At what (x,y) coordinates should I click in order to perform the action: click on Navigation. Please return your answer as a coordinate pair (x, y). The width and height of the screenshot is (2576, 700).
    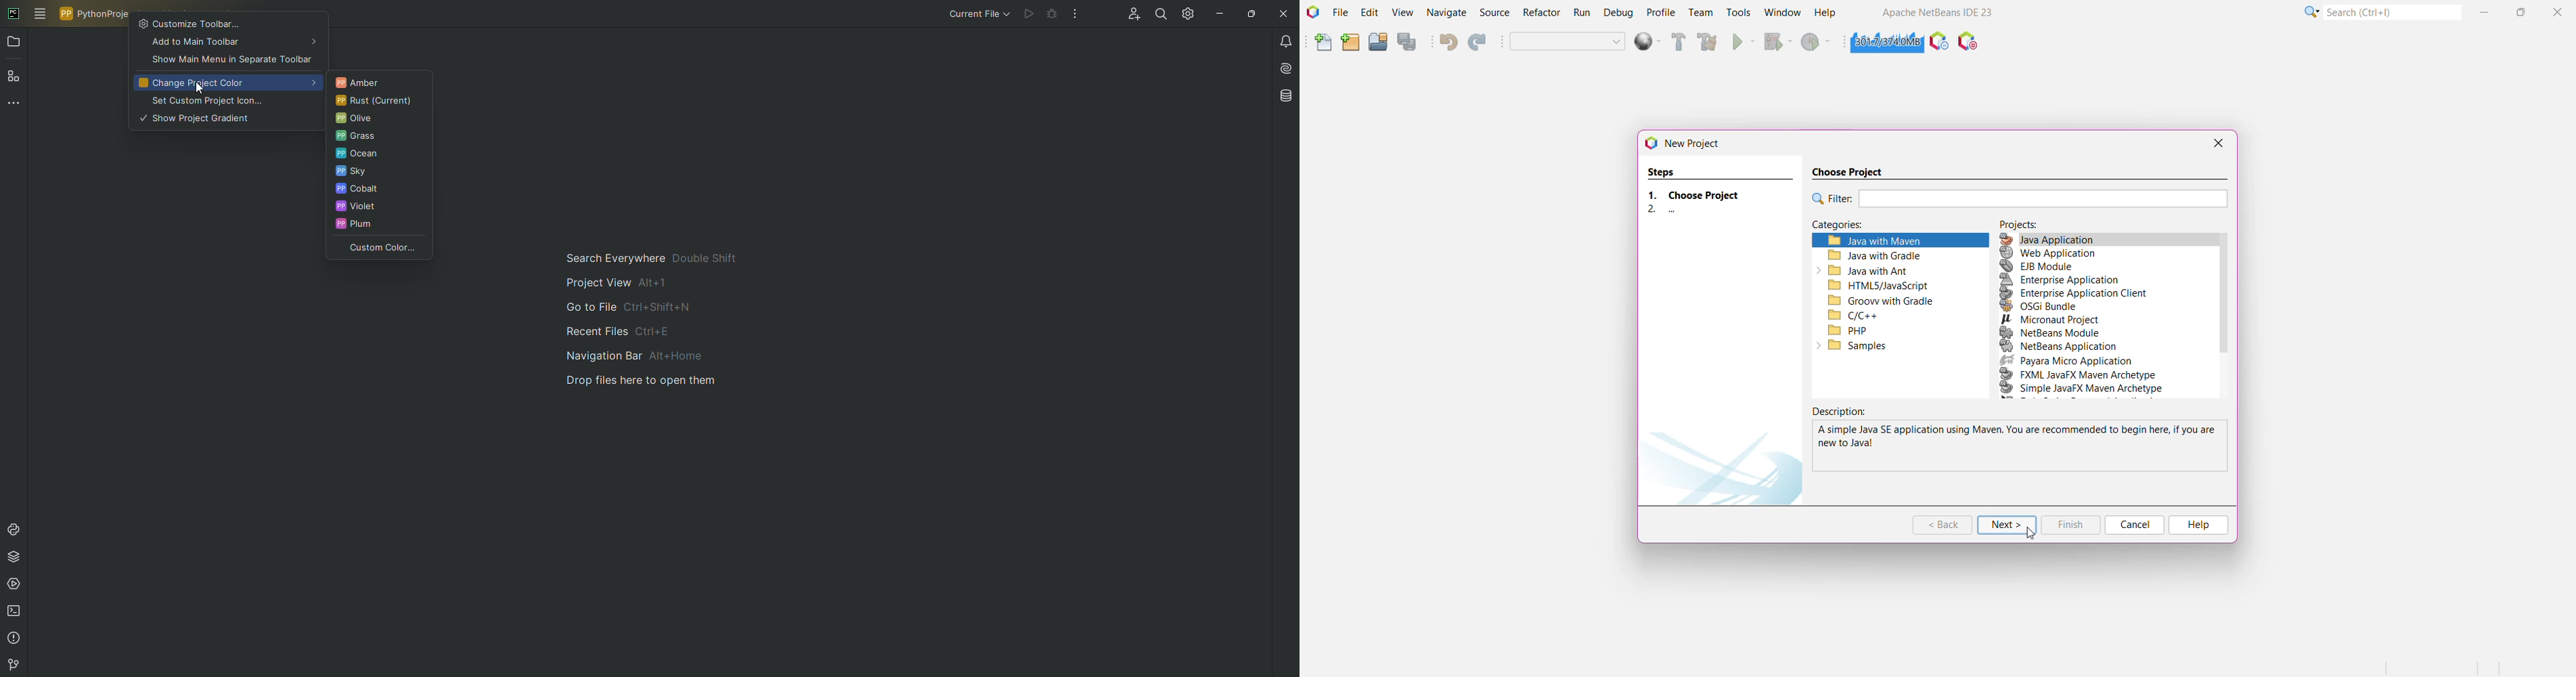
    Looking at the image, I should click on (661, 320).